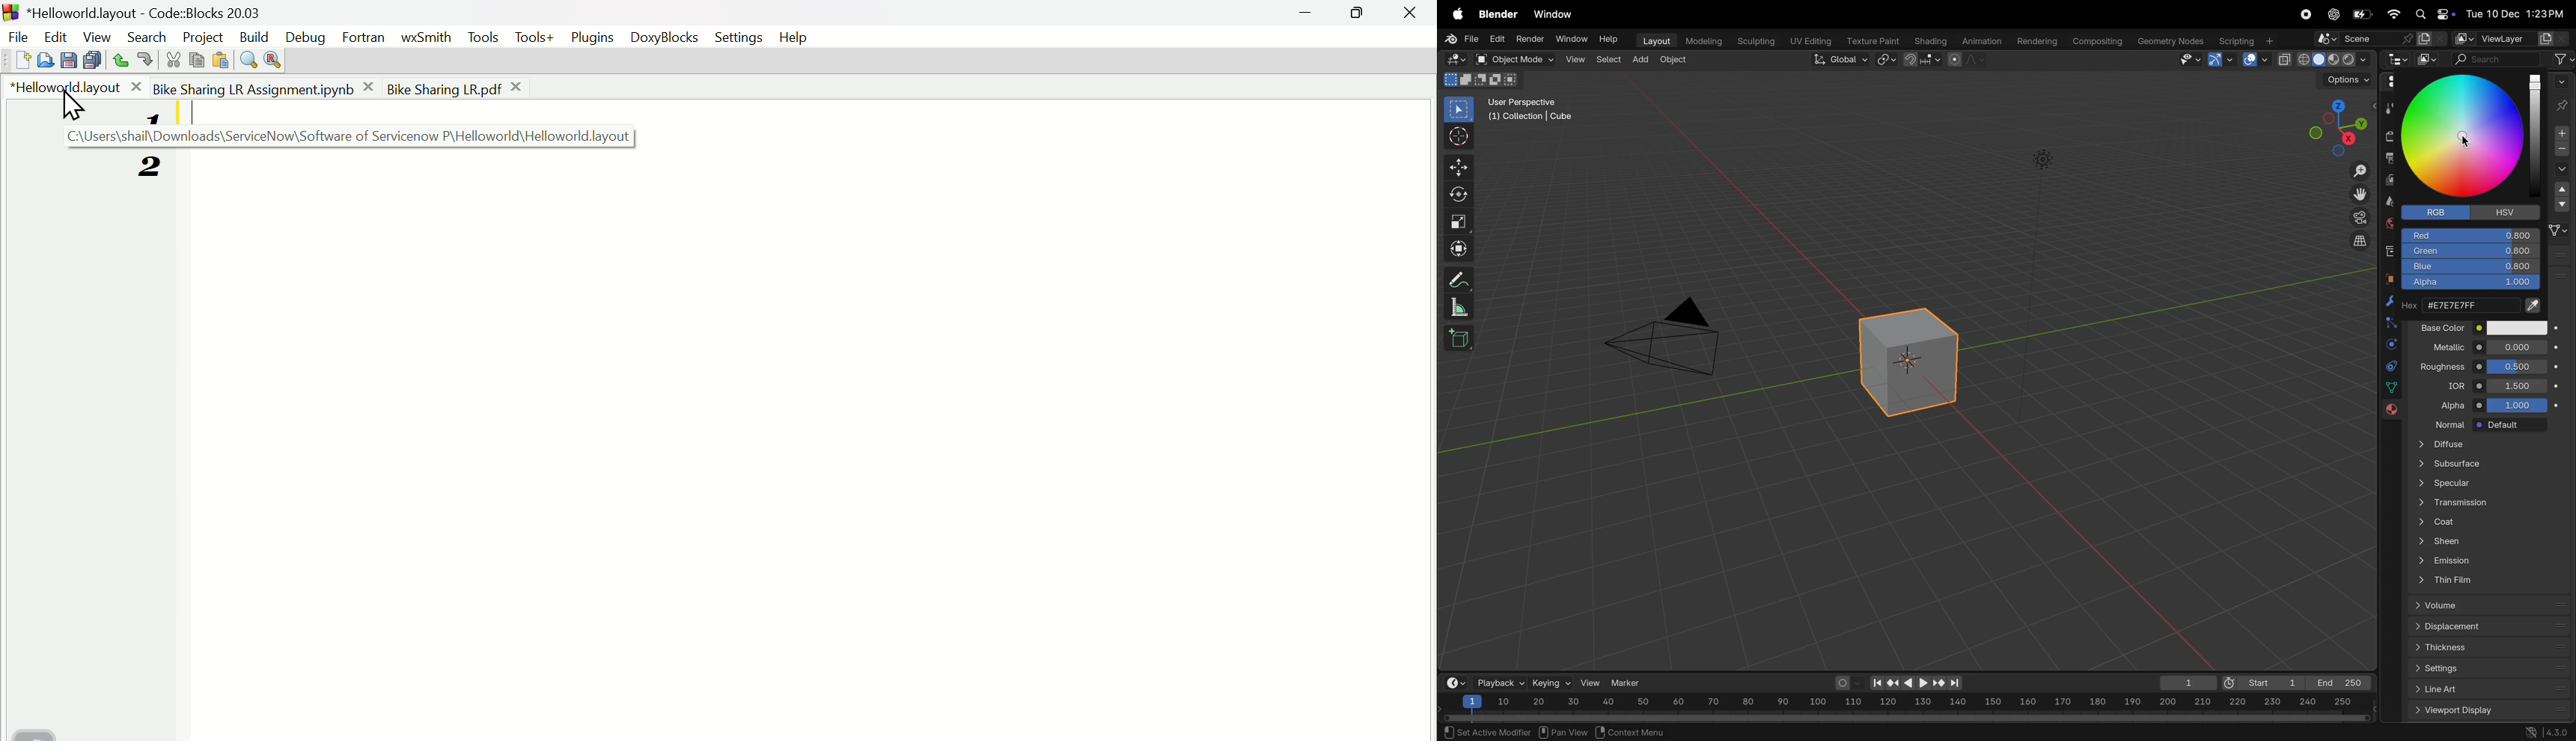  Describe the element at coordinates (173, 59) in the screenshot. I see `cut` at that location.